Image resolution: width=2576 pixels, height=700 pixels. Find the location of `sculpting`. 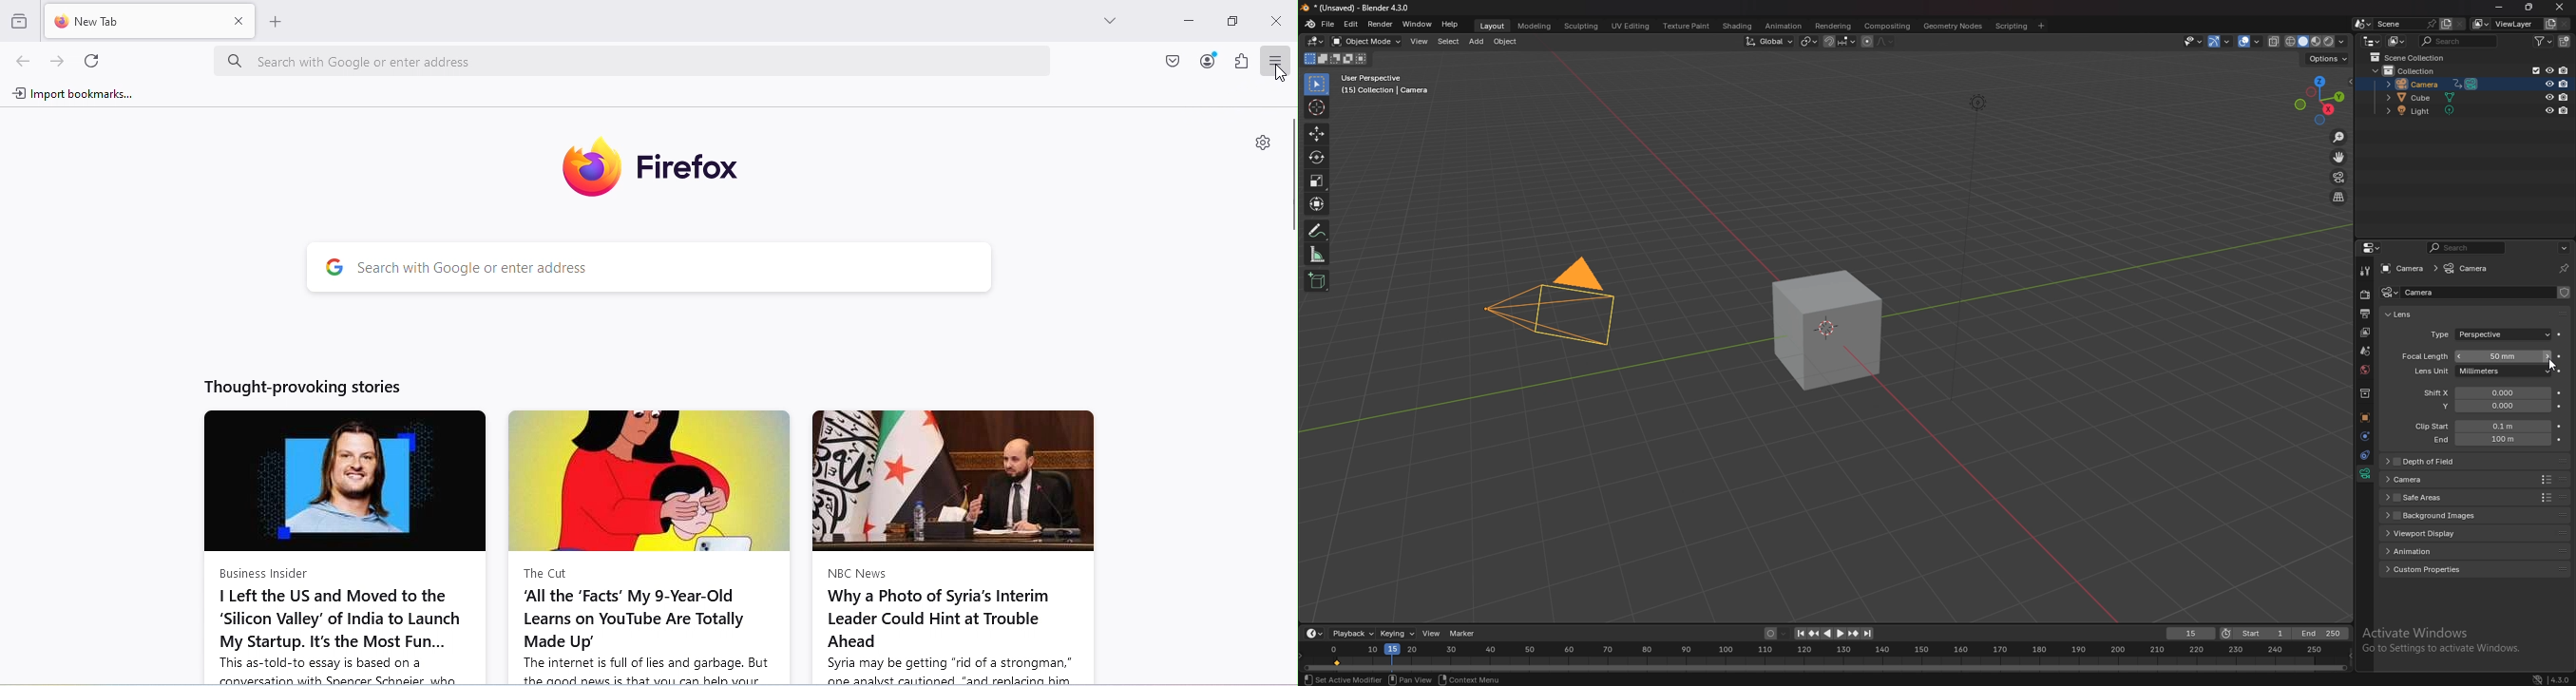

sculpting is located at coordinates (1581, 27).